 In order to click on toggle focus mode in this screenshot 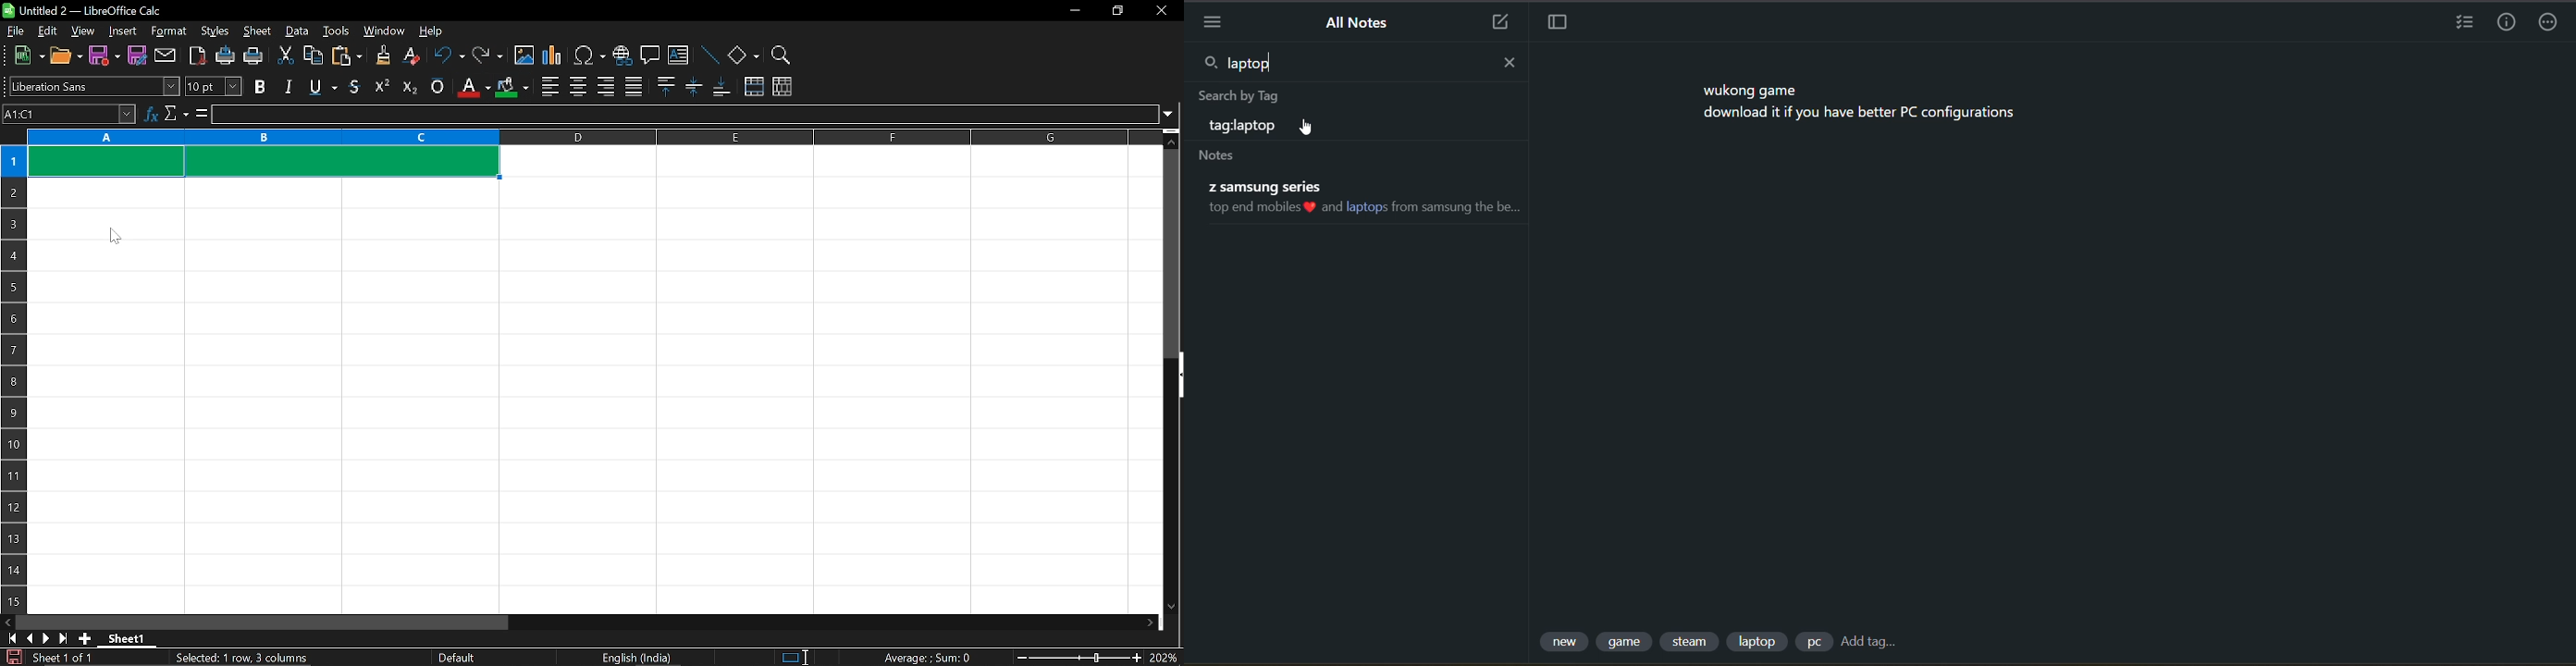, I will do `click(1558, 21)`.